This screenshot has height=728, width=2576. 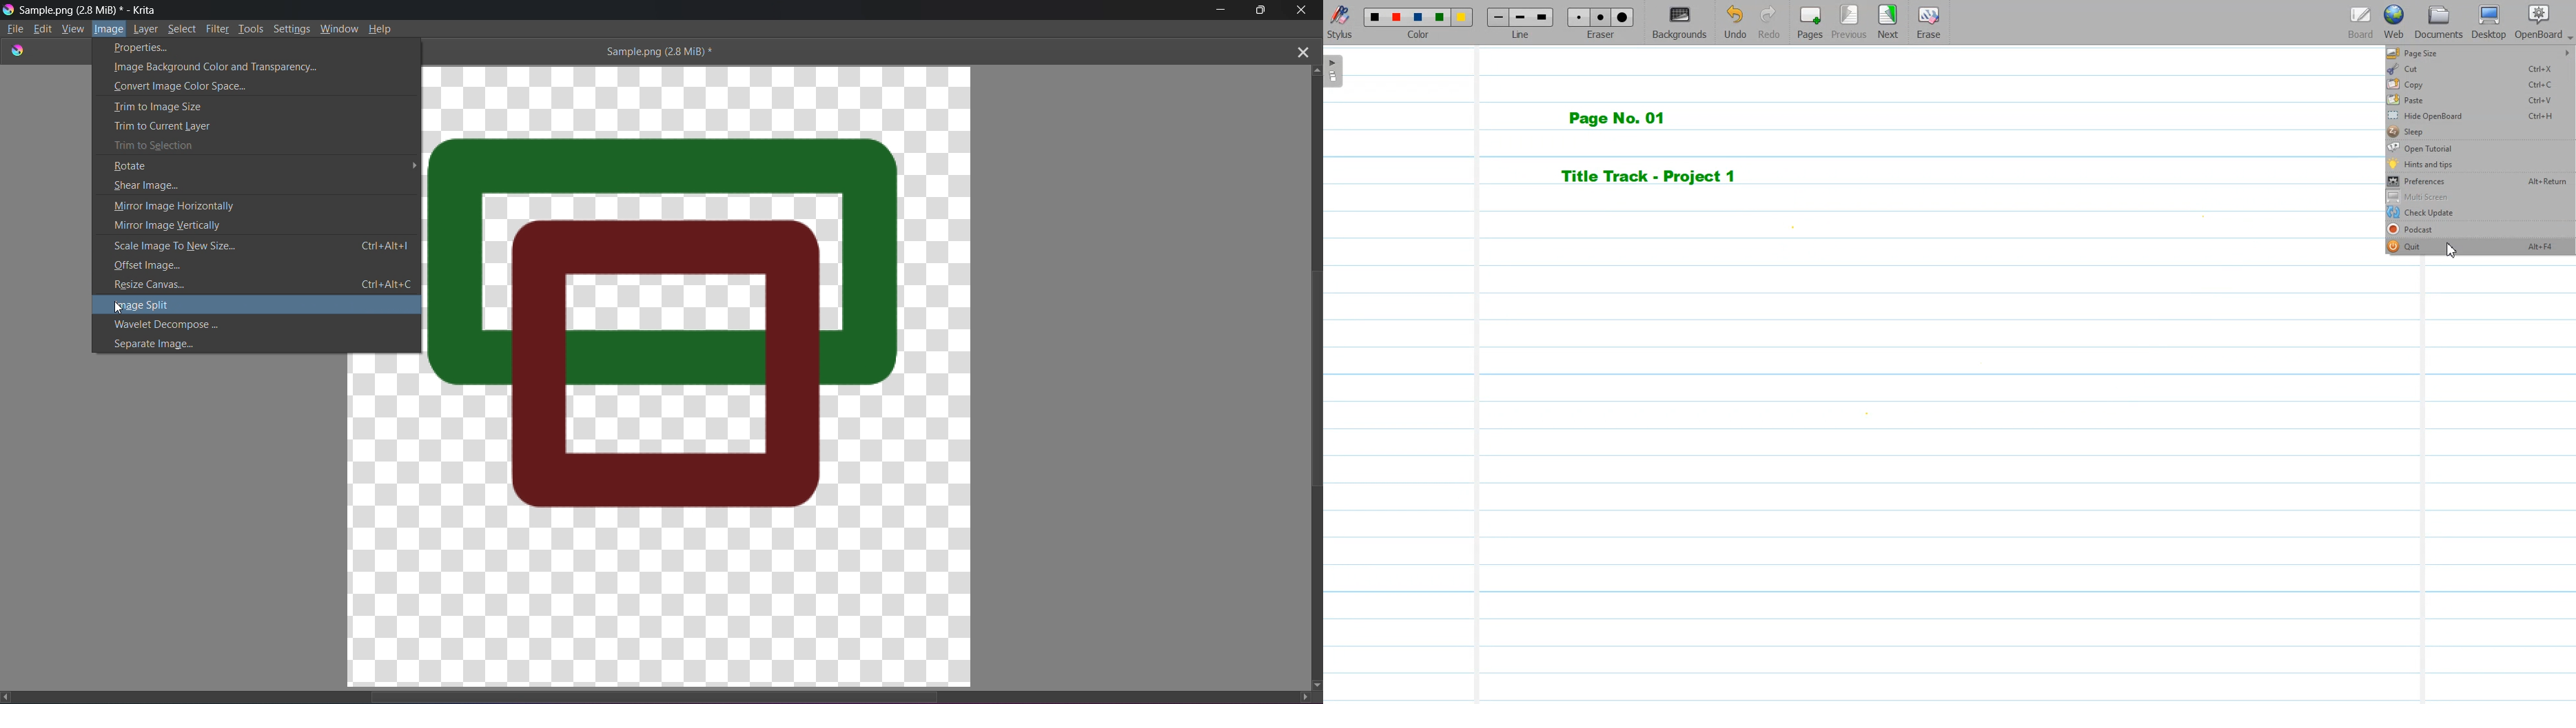 I want to click on Horizontal scroll bar, so click(x=666, y=693).